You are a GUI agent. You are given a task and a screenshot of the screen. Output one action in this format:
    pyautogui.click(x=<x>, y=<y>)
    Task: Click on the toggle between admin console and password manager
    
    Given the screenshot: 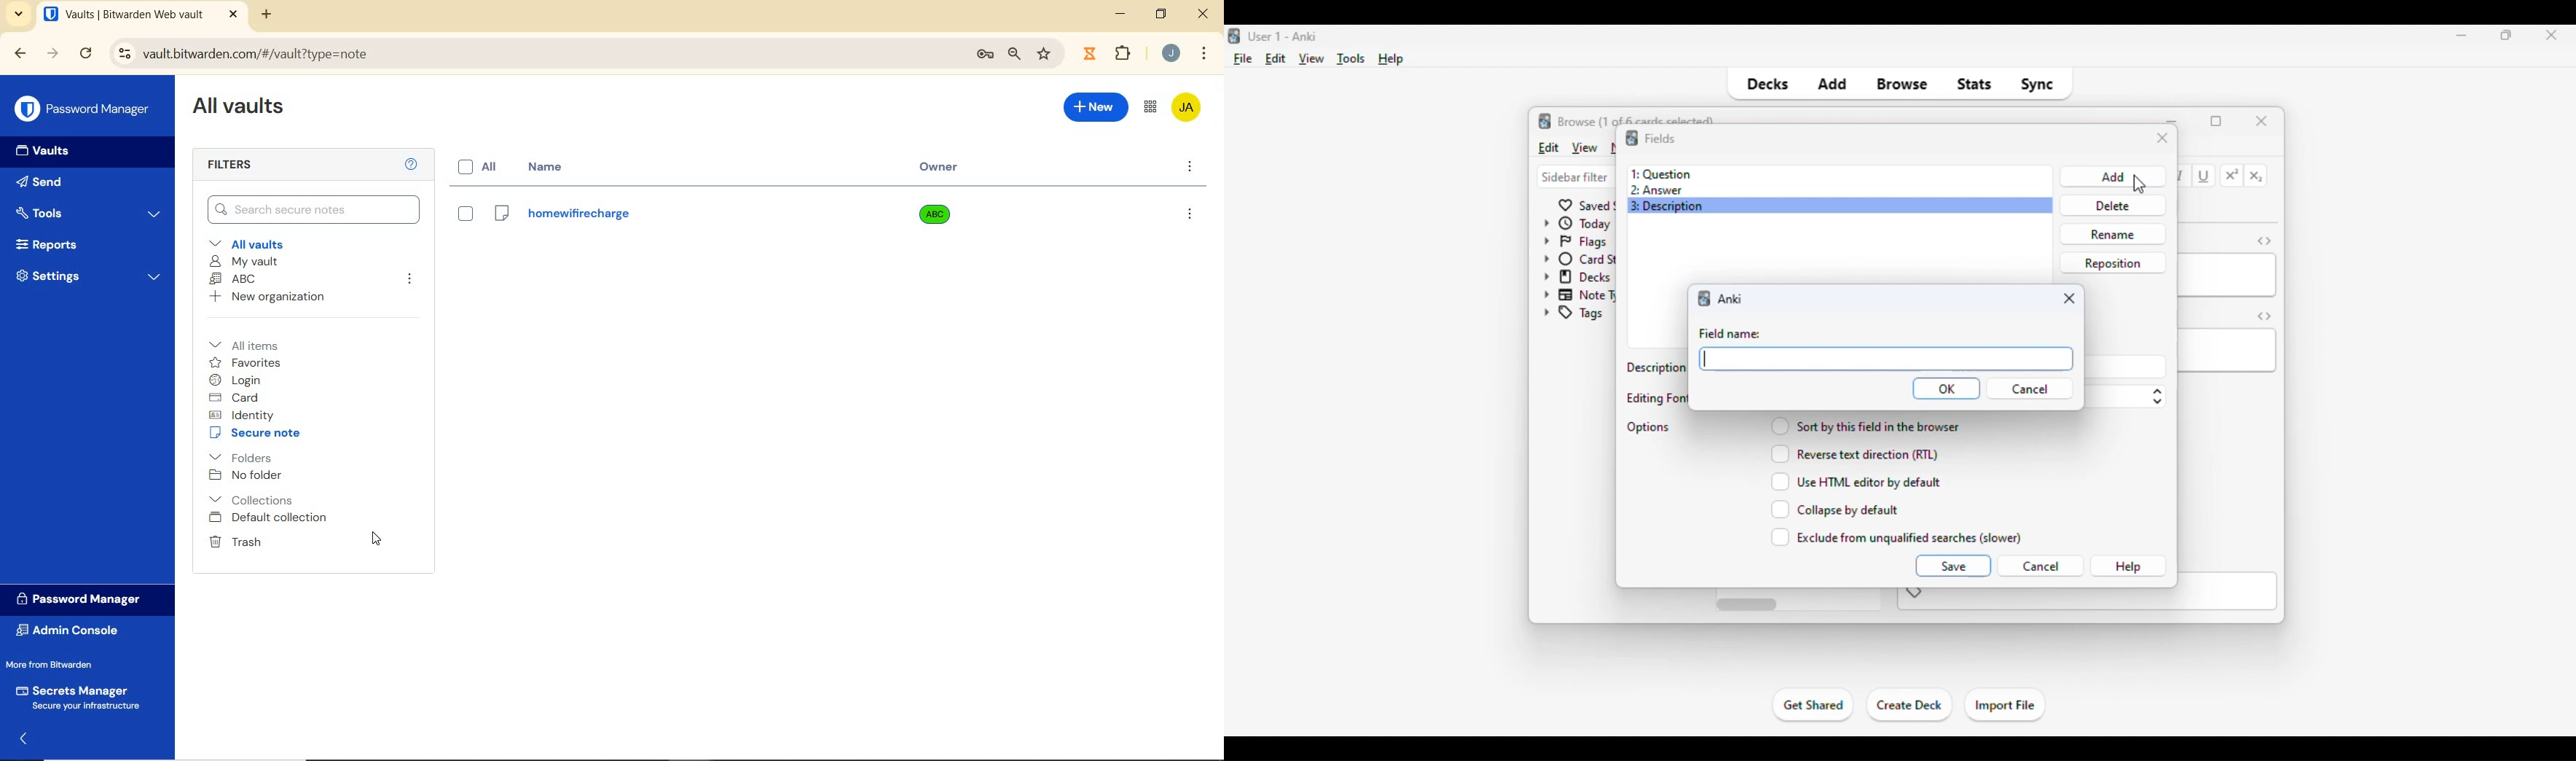 What is the action you would take?
    pyautogui.click(x=1150, y=108)
    